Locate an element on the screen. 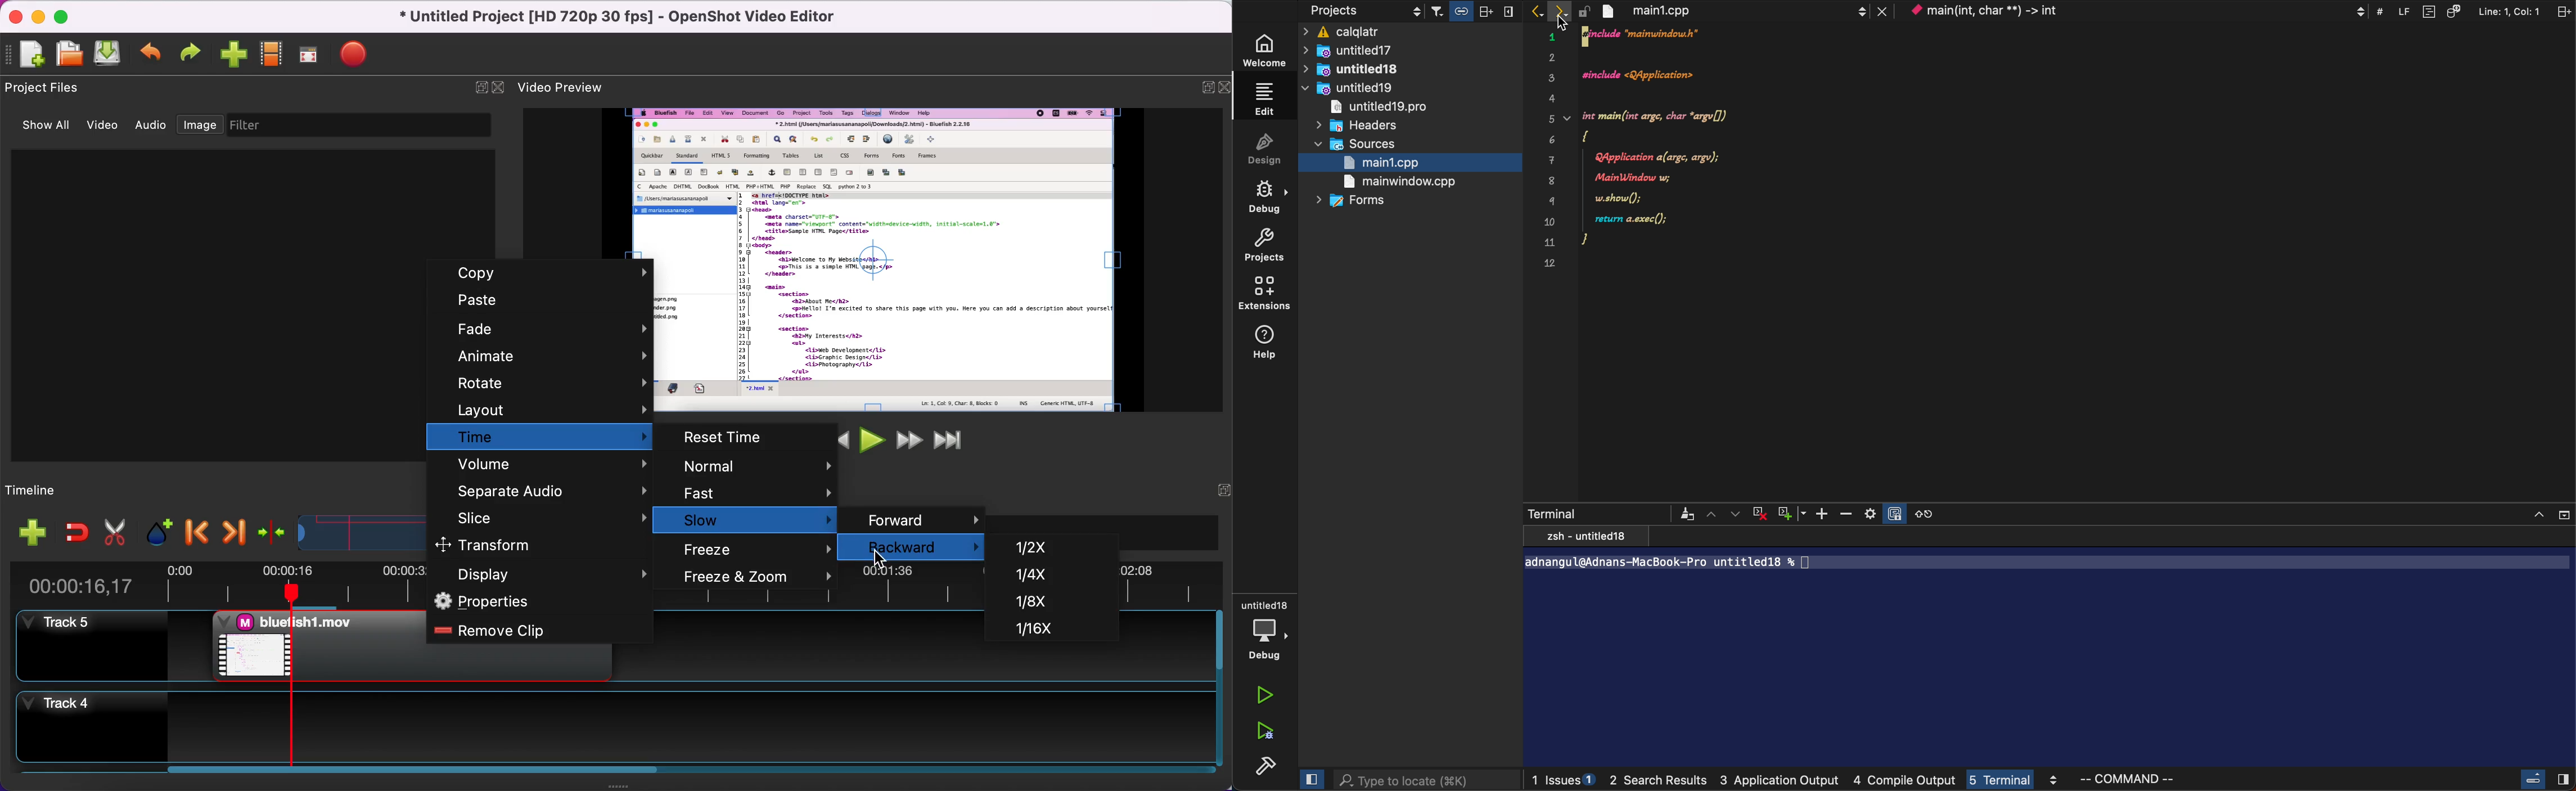 This screenshot has height=812, width=2576. track 4 is located at coordinates (610, 724).